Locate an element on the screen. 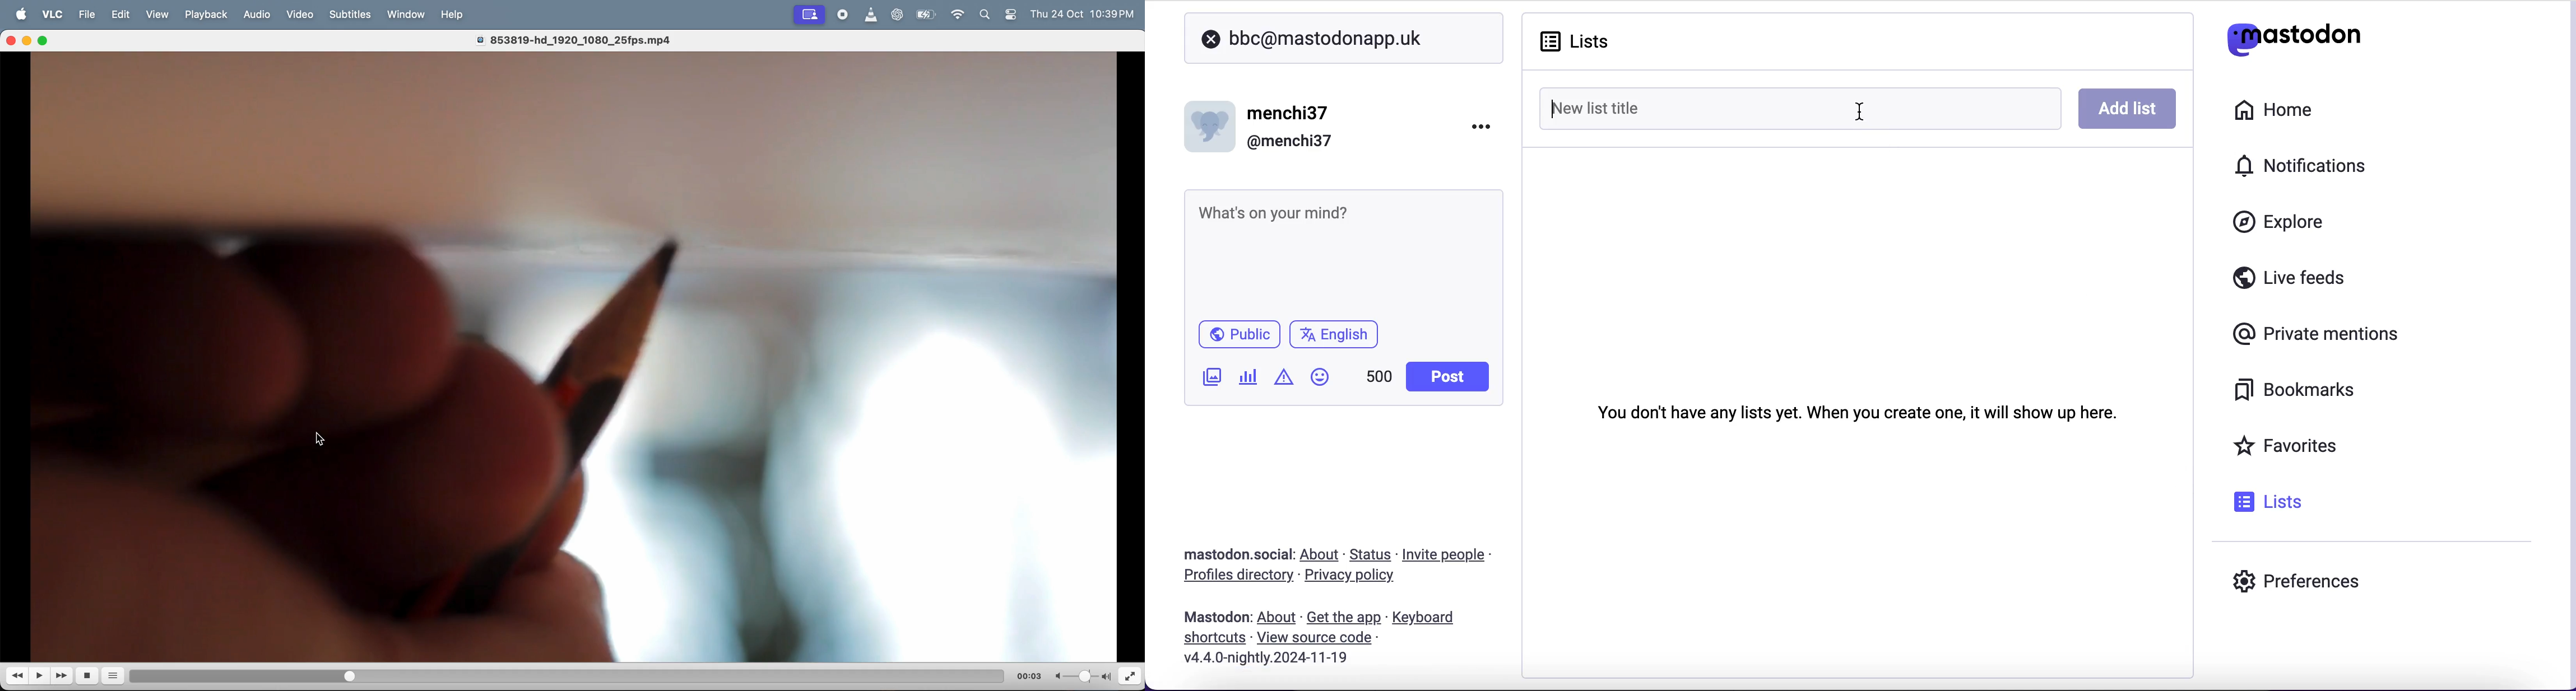  wifi is located at coordinates (959, 17).